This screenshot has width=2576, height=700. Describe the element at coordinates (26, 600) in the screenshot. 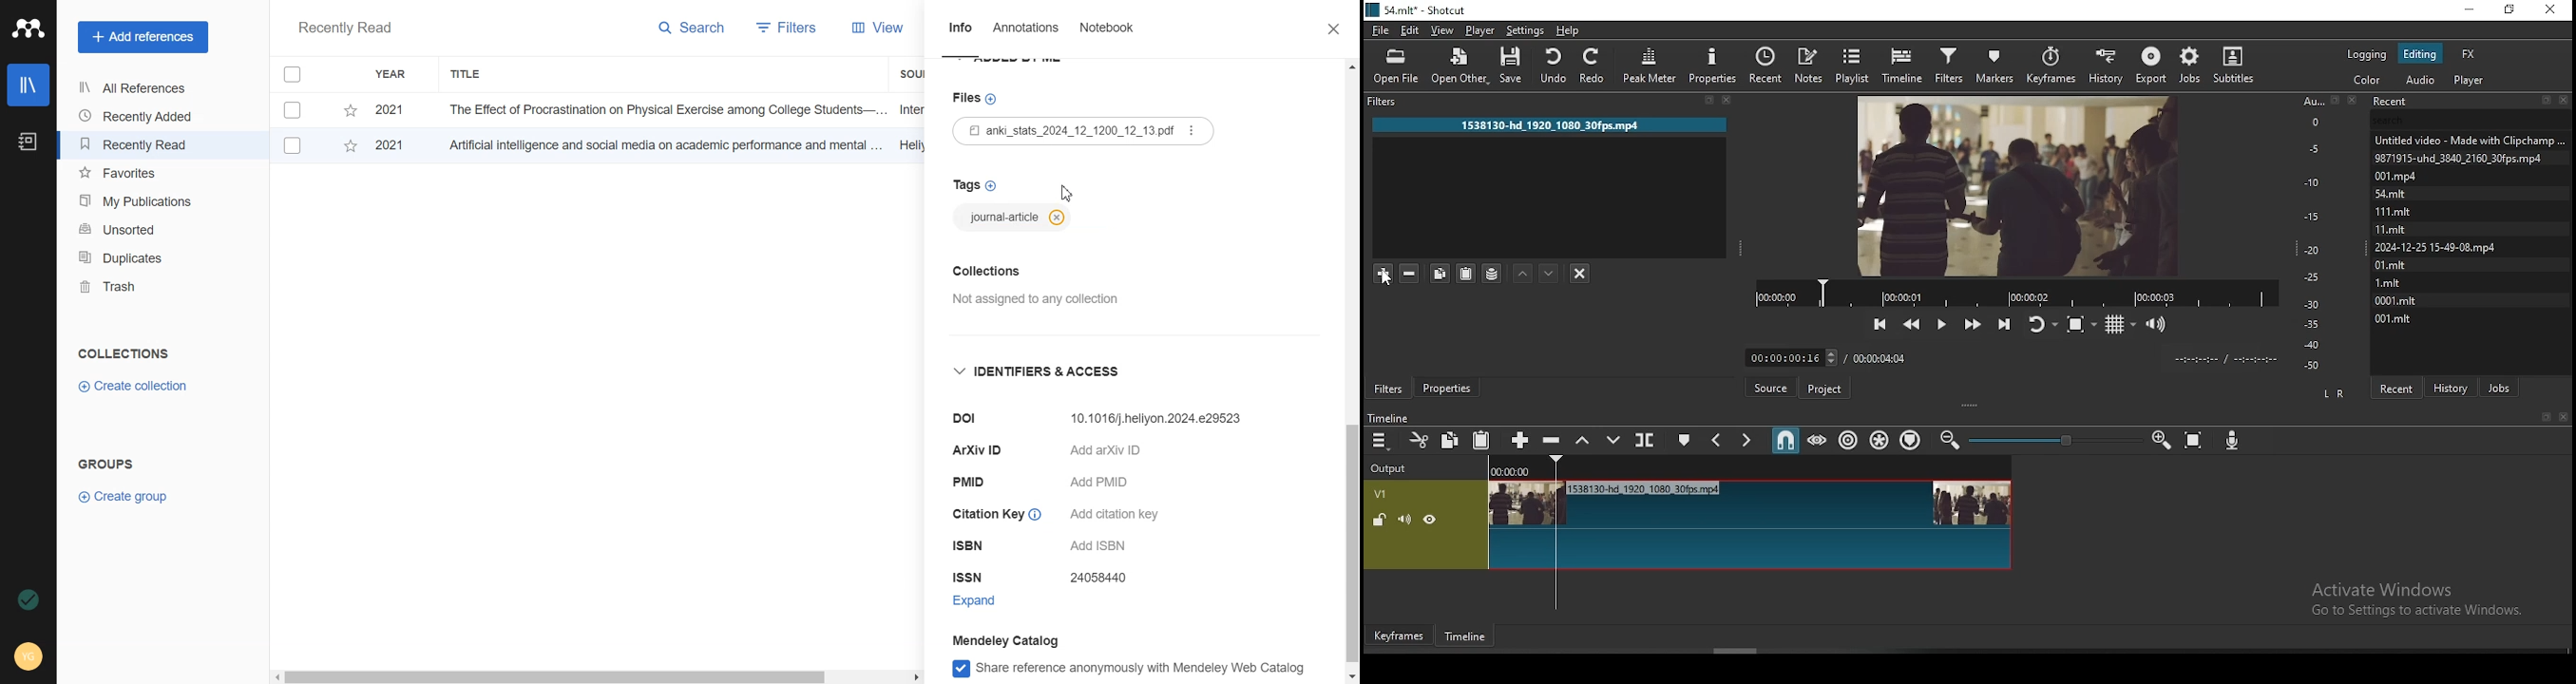

I see `Auto sync` at that location.